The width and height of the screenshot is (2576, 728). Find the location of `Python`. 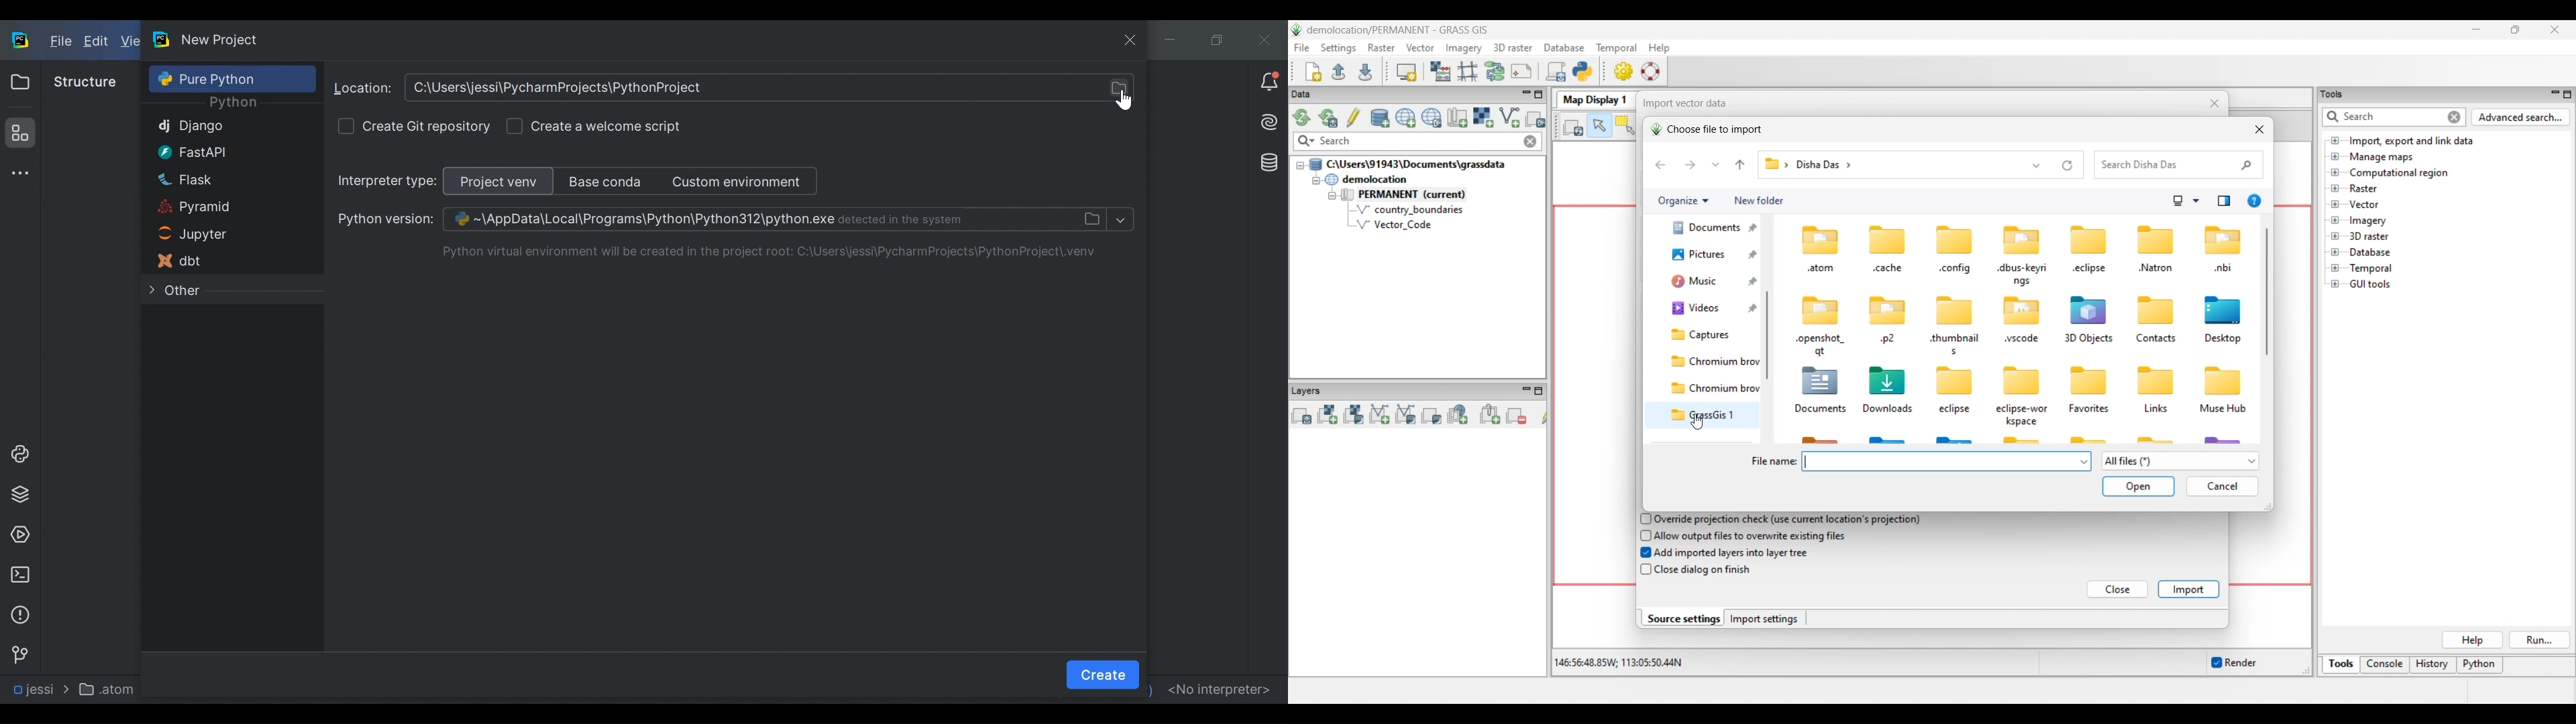

Python is located at coordinates (233, 103).